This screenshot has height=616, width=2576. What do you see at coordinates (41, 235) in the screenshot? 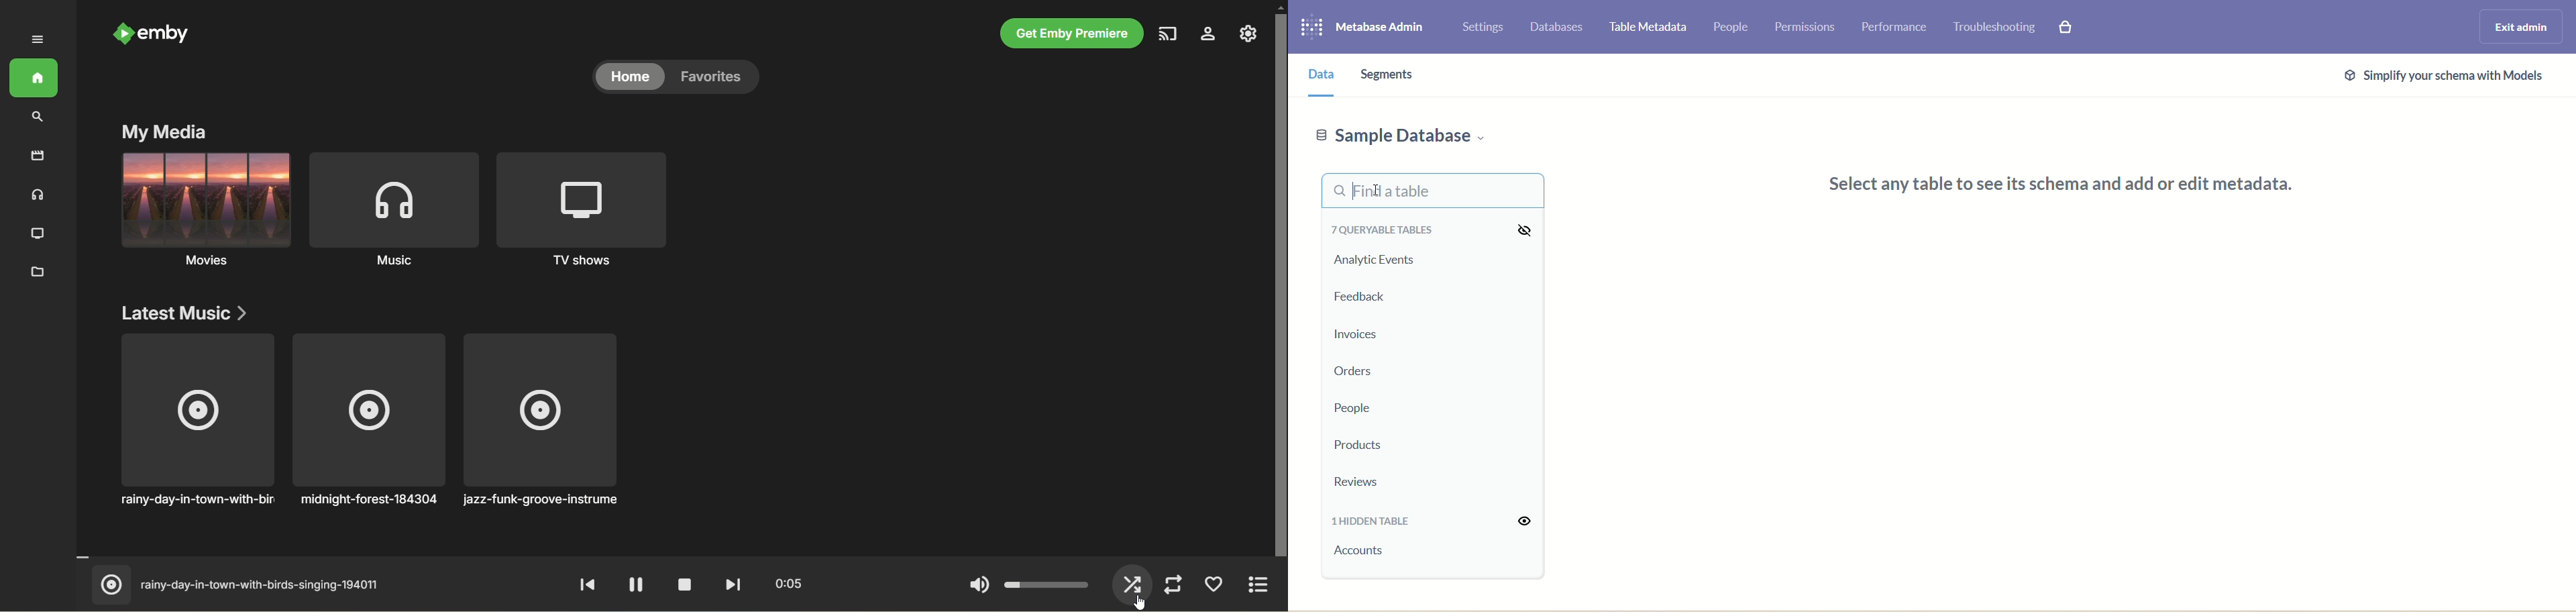
I see `TV shows` at bounding box center [41, 235].